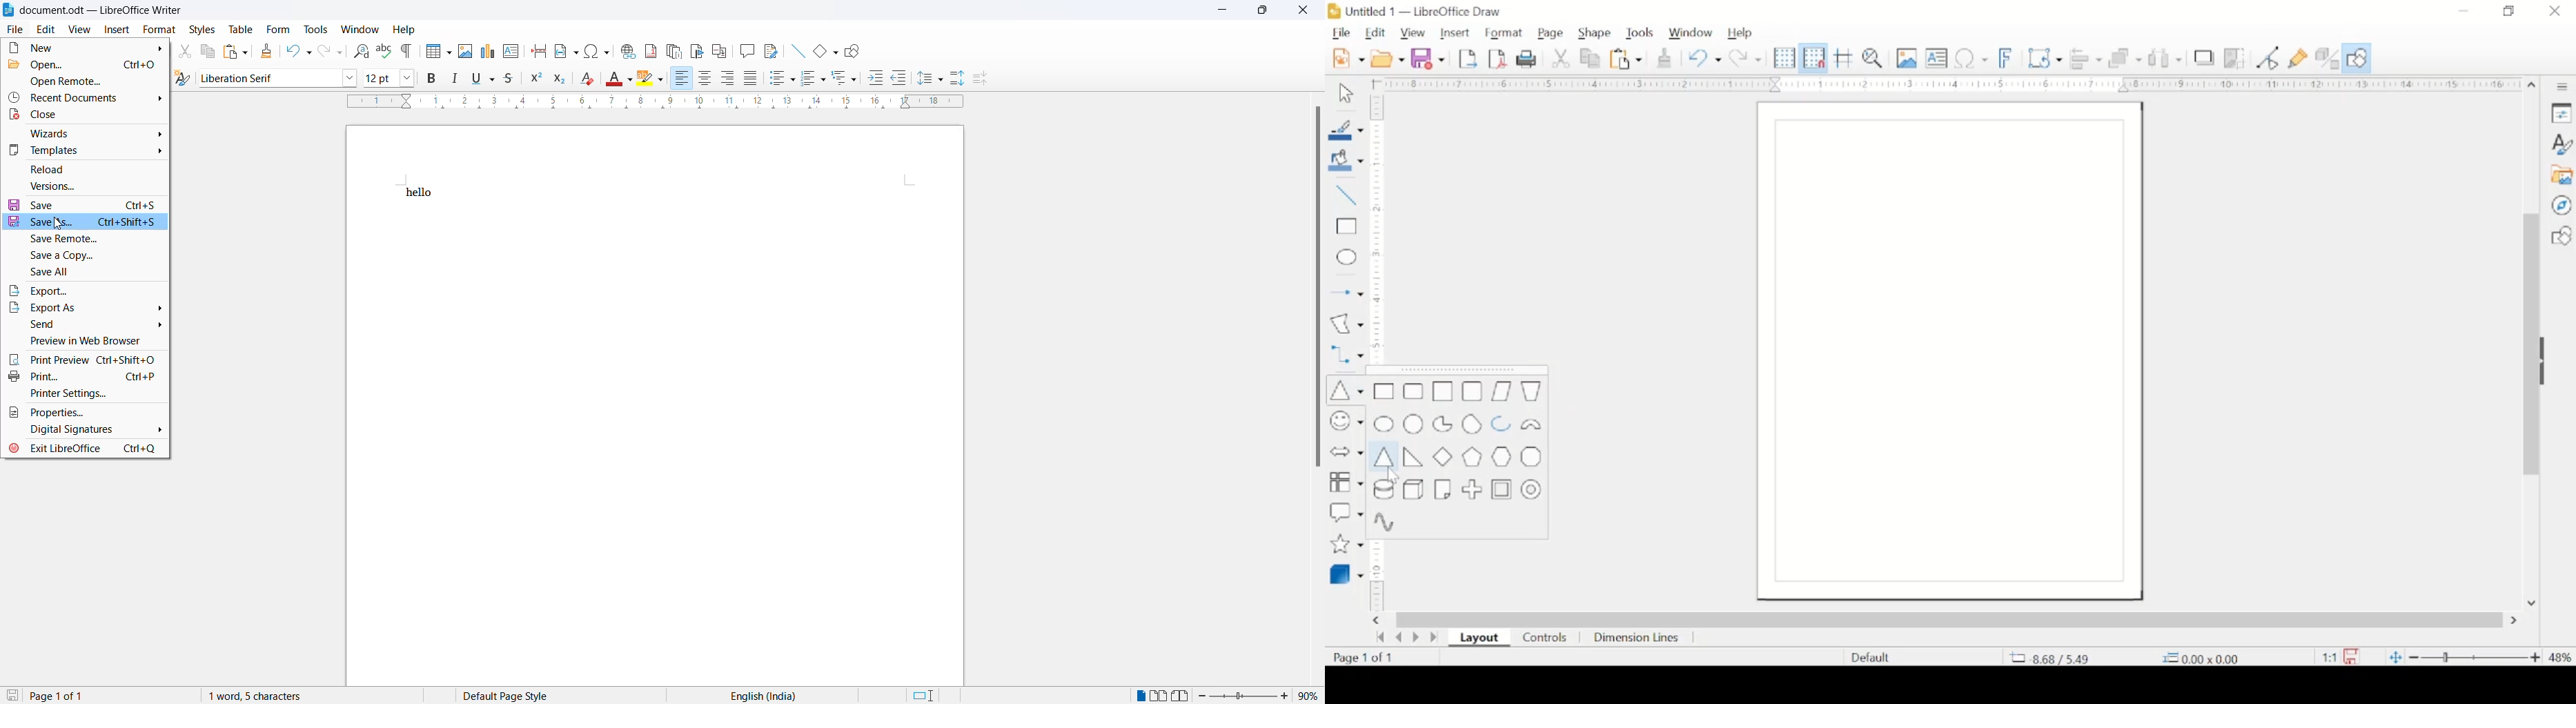 The width and height of the screenshot is (2576, 728). I want to click on navigator, so click(2562, 205).